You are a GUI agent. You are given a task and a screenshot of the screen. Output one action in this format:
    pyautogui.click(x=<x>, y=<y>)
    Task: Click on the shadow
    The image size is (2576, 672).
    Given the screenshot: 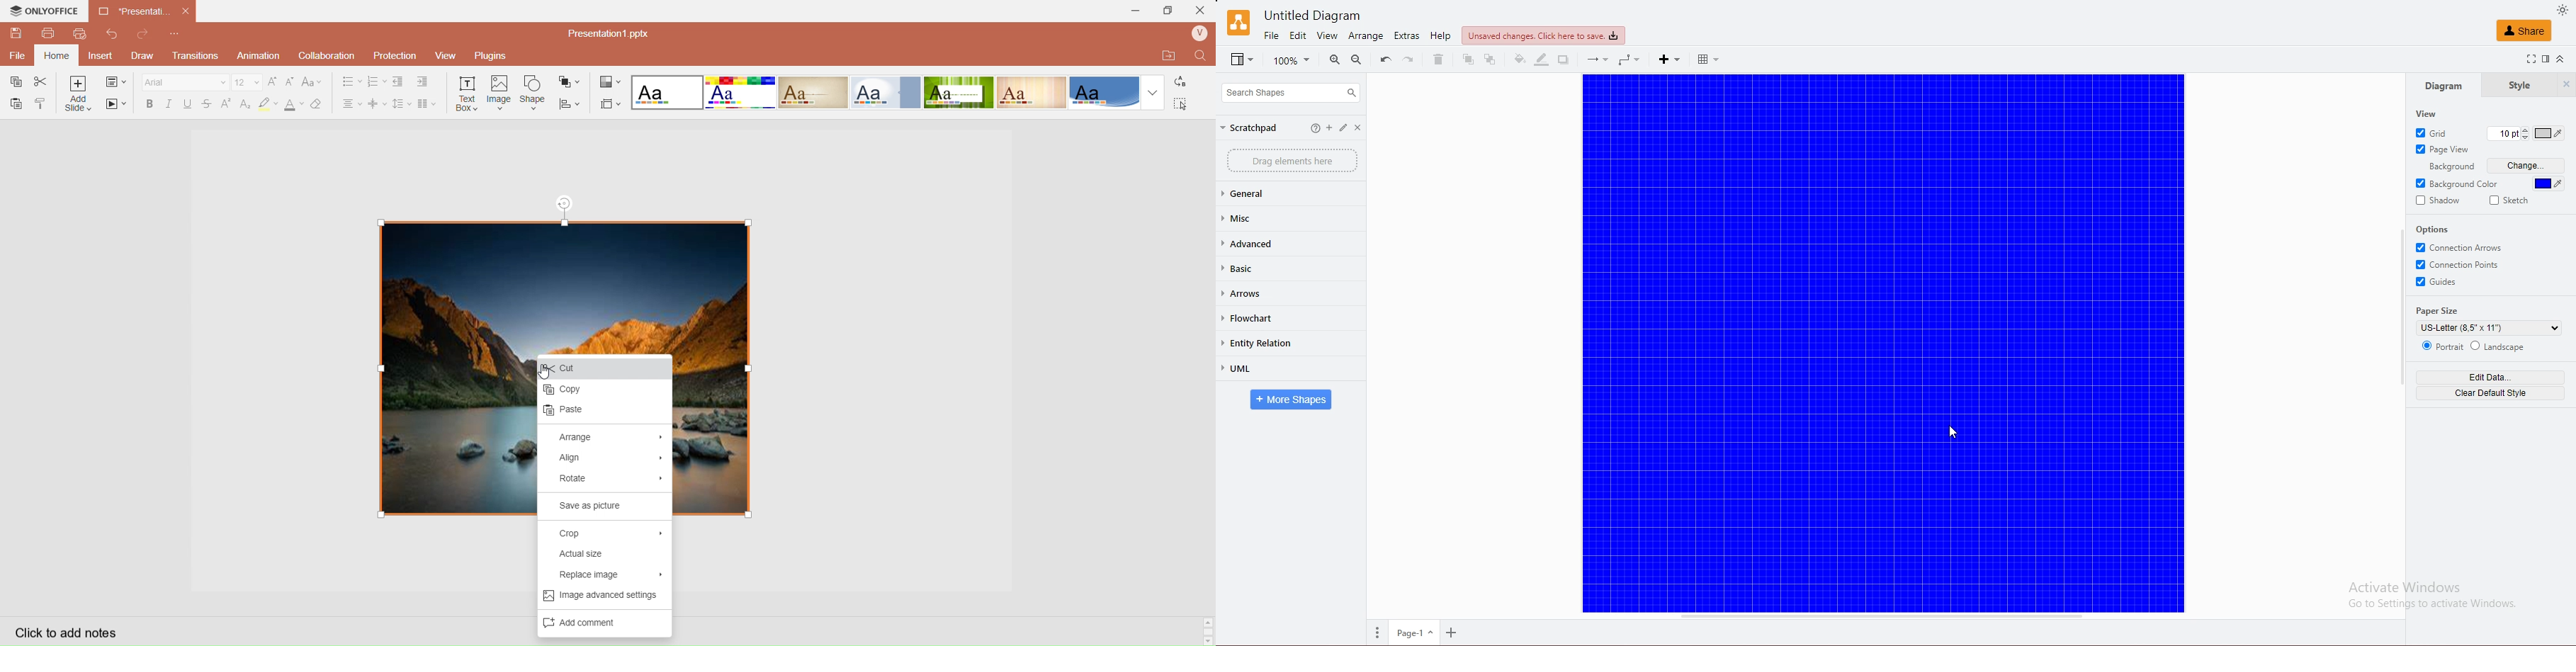 What is the action you would take?
    pyautogui.click(x=1566, y=60)
    